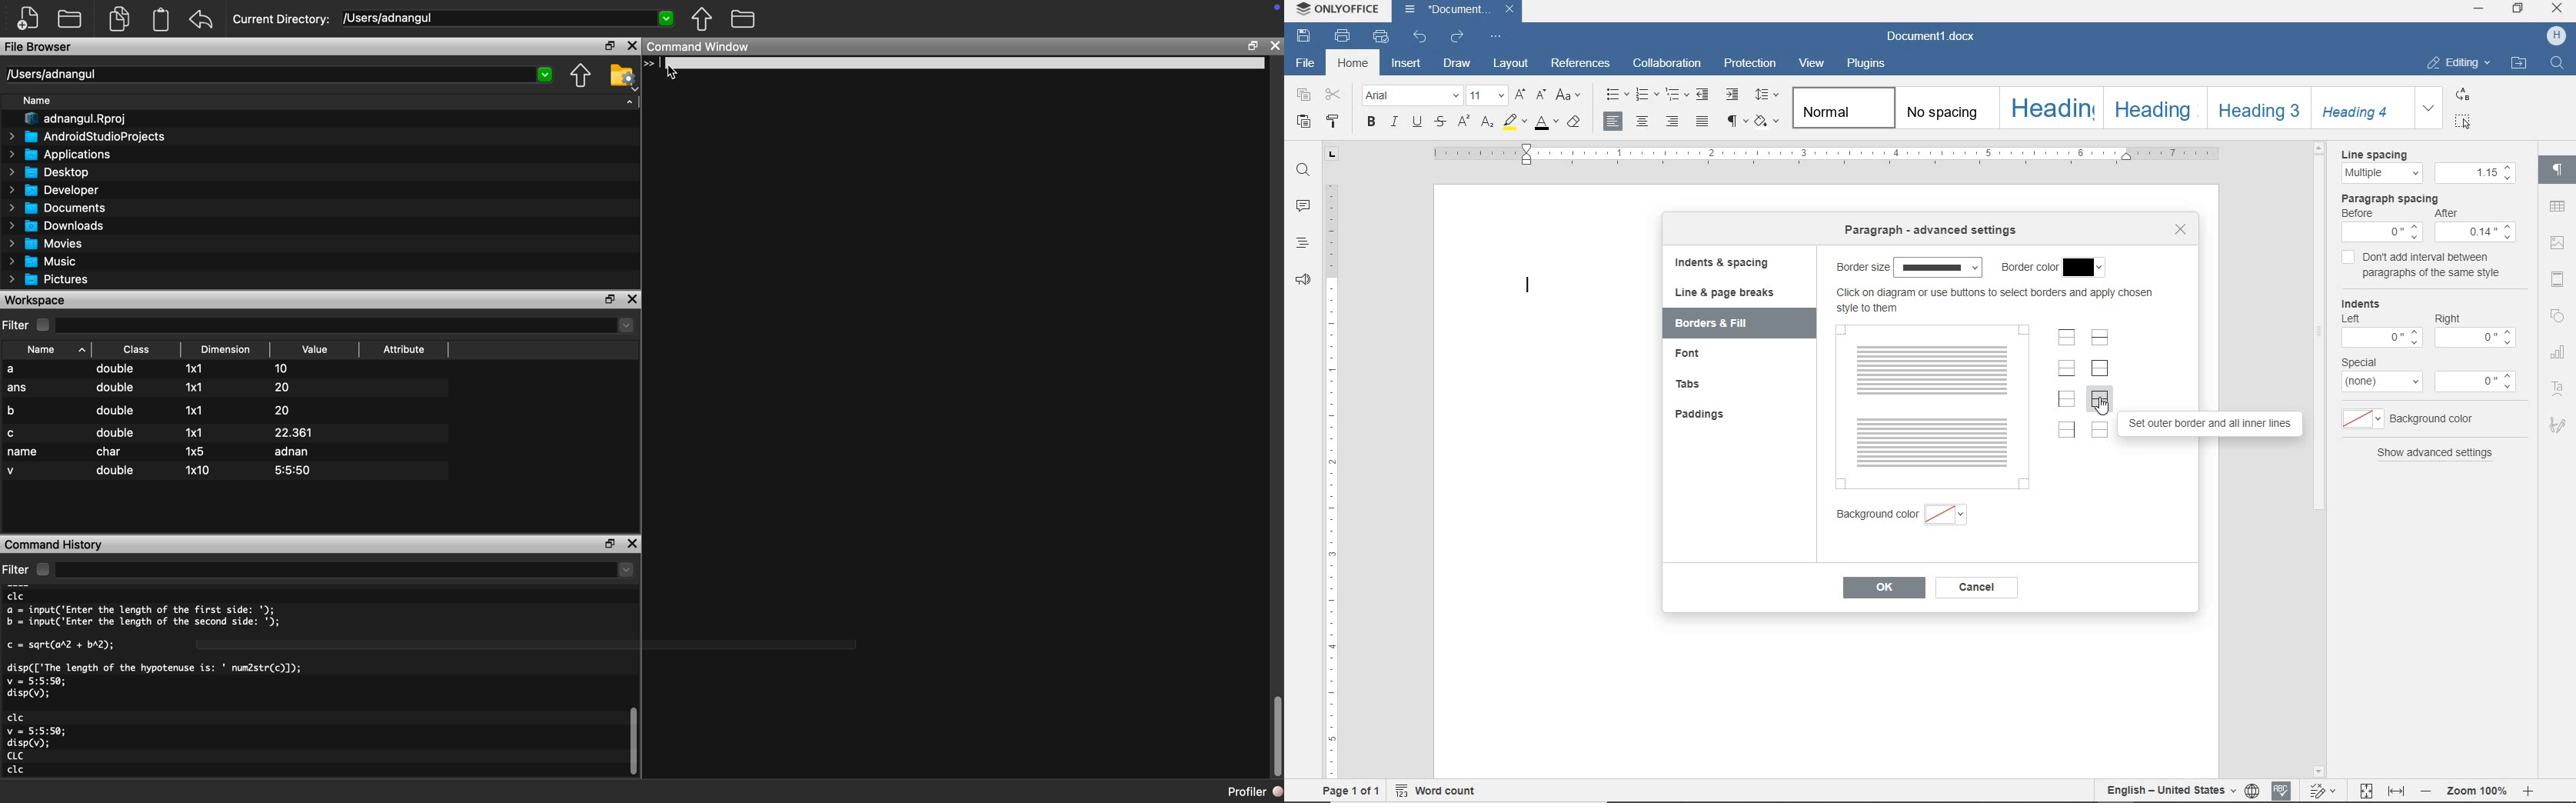  Describe the element at coordinates (743, 21) in the screenshot. I see `Browse your files` at that location.